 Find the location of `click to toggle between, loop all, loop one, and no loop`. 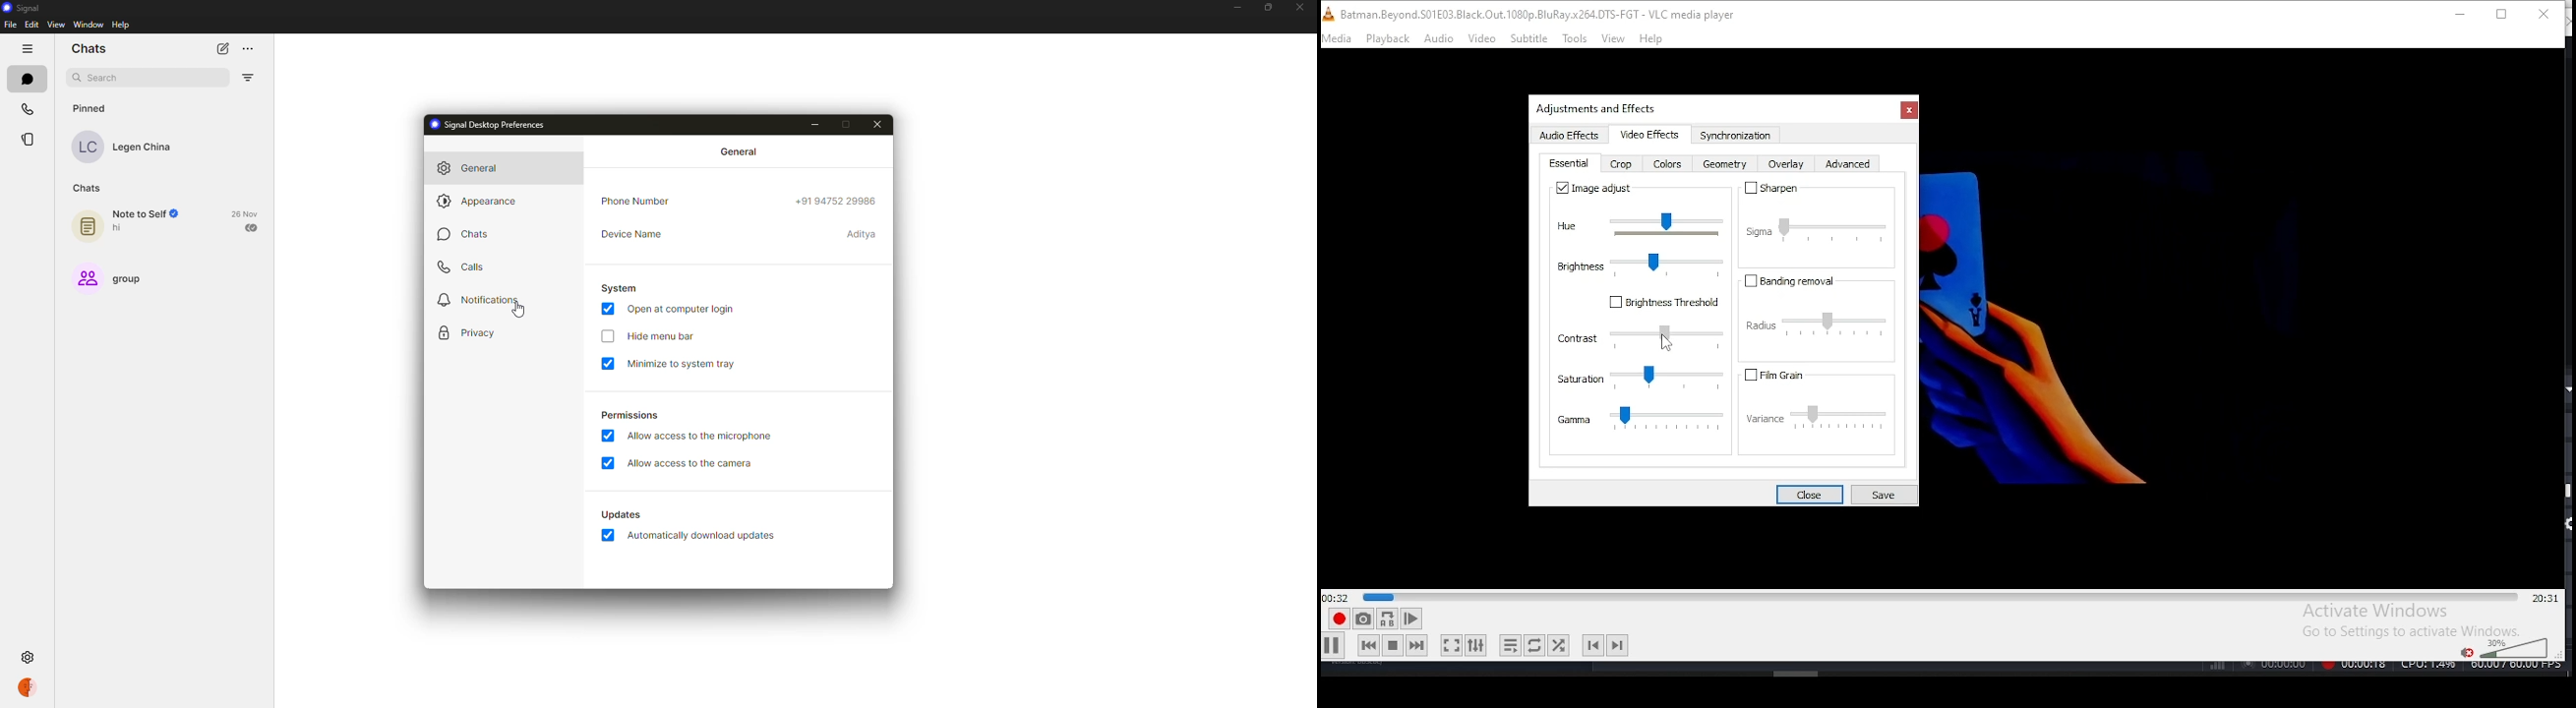

click to toggle between, loop all, loop one, and no loop is located at coordinates (1532, 646).